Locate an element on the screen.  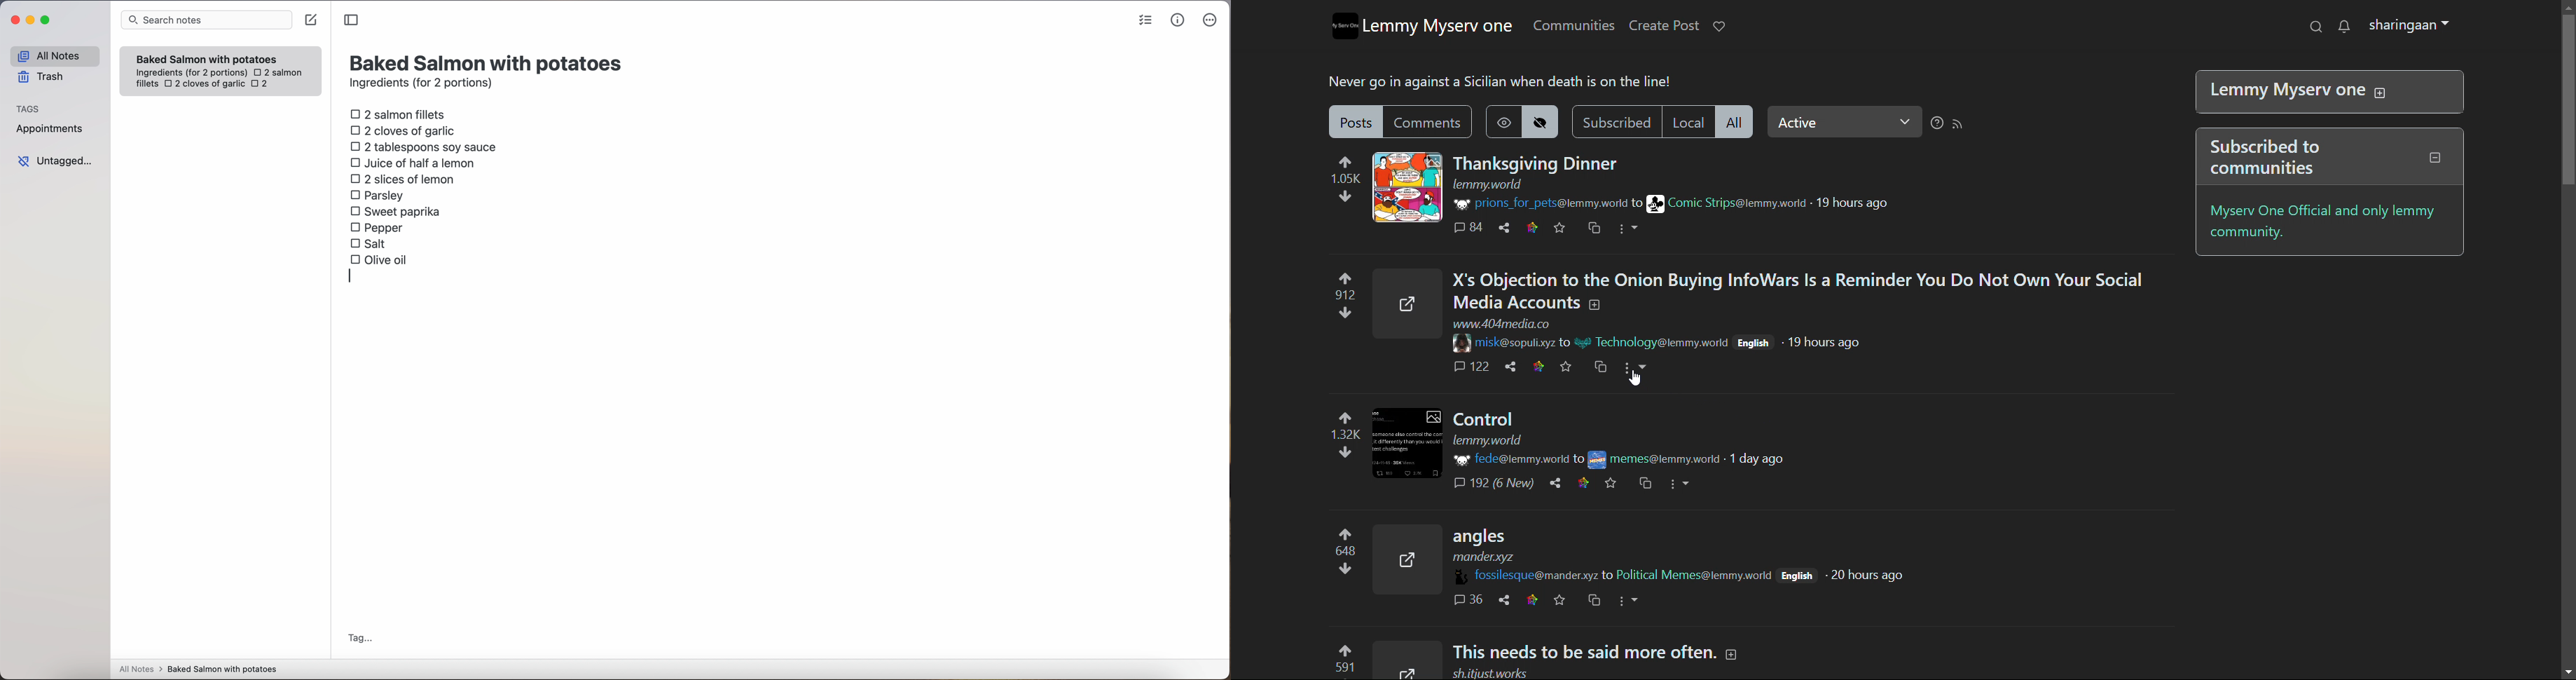
Pointer is located at coordinates (1638, 383).